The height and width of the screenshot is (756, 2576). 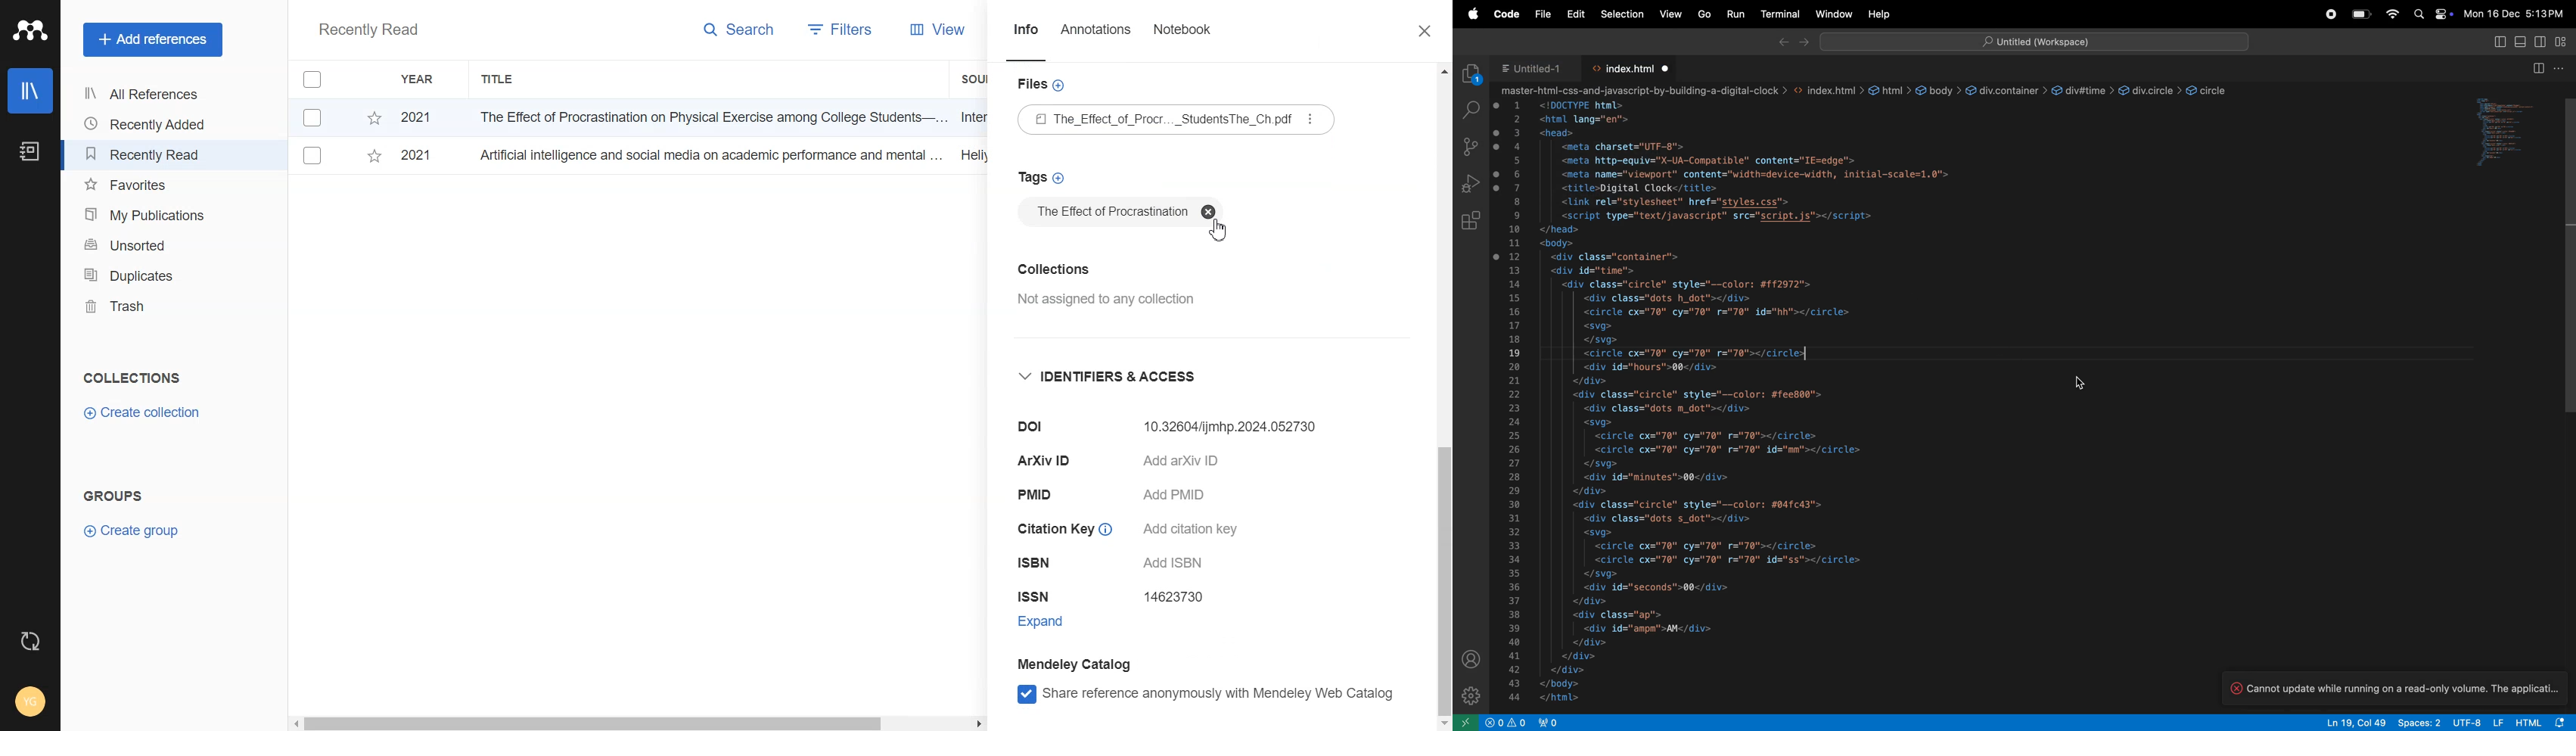 What do you see at coordinates (1690, 284) in the screenshot?
I see `<div class="circle" style="--color: #ff2972">` at bounding box center [1690, 284].